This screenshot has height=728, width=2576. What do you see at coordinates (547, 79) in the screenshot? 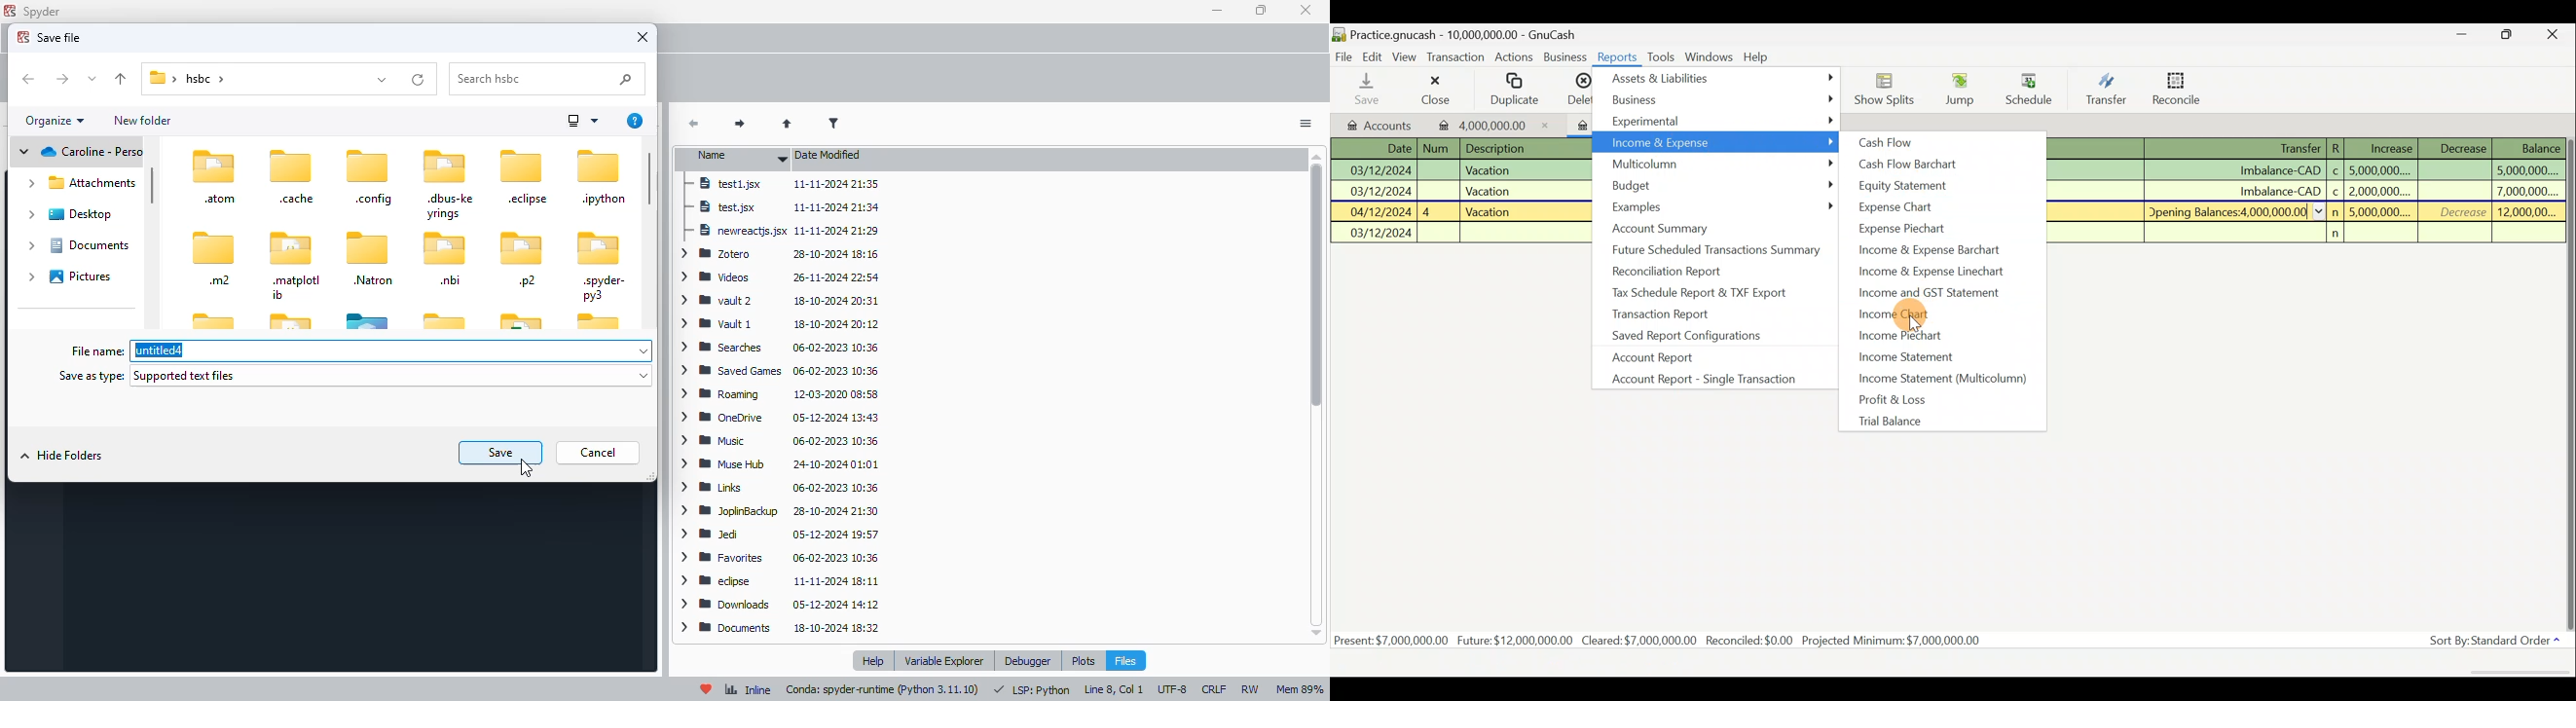
I see `search` at bounding box center [547, 79].